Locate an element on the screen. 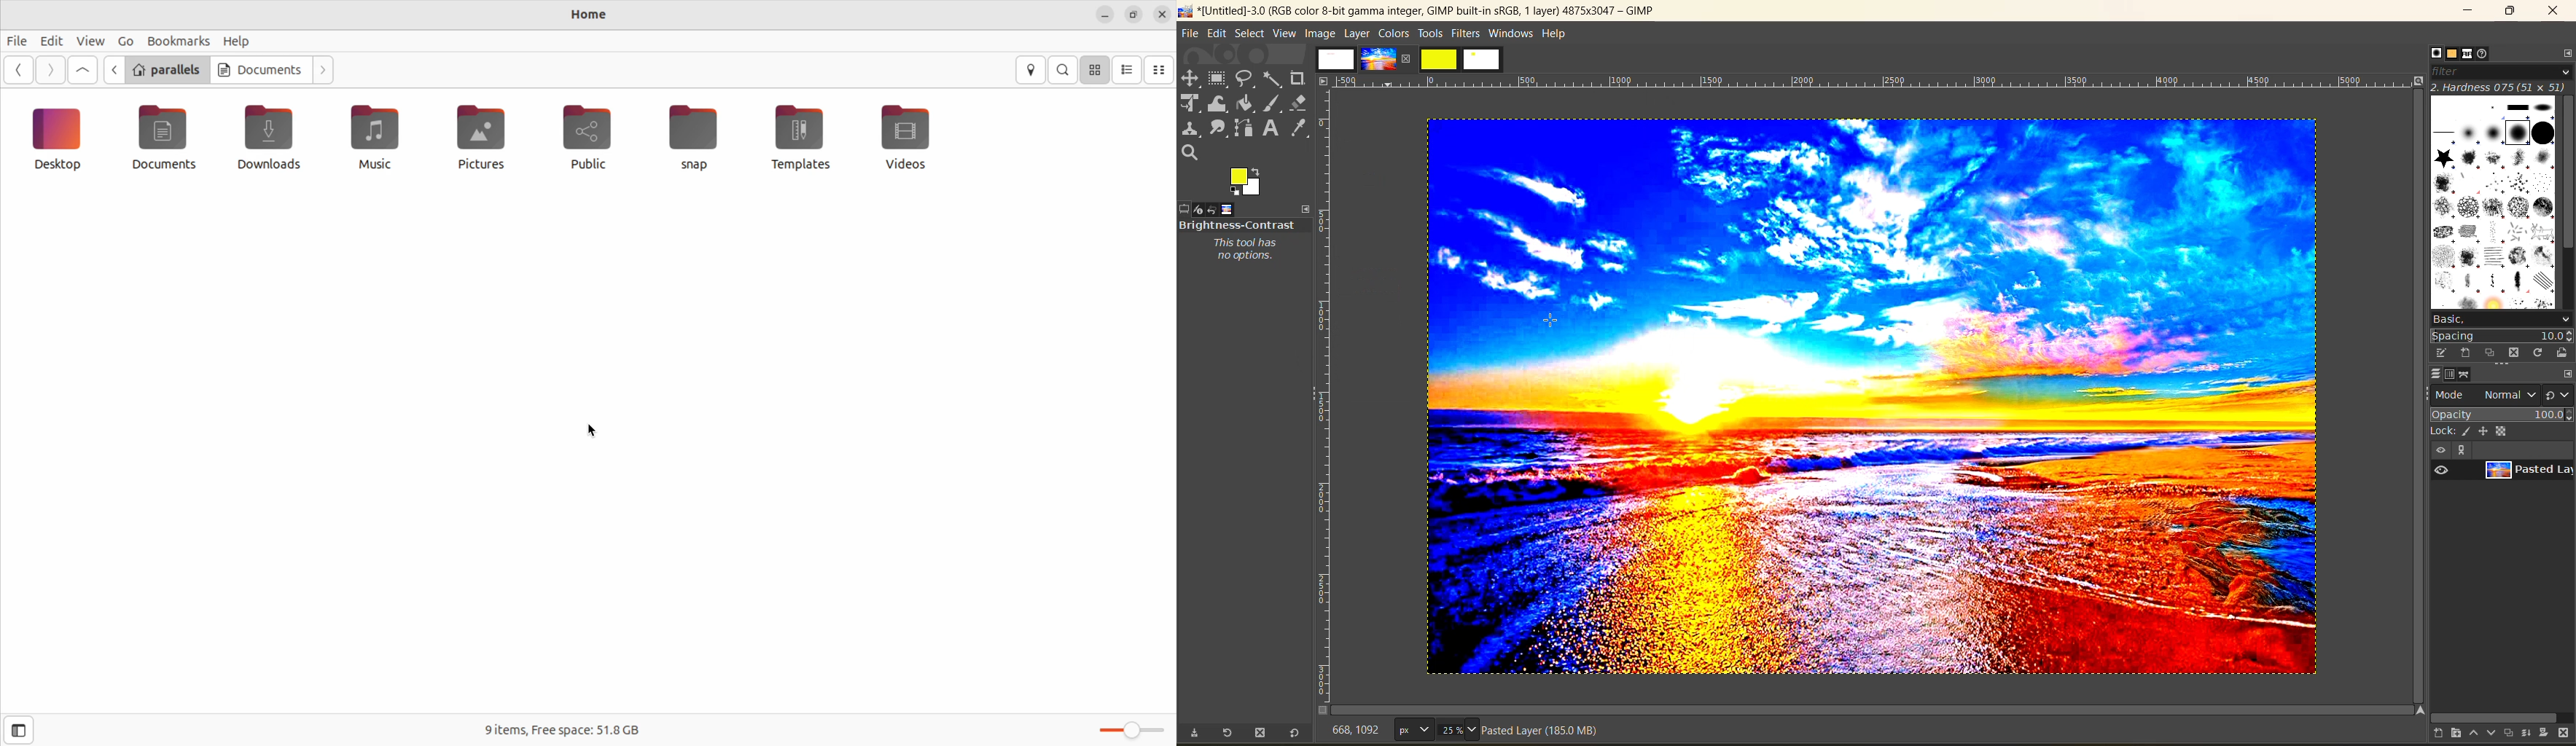 This screenshot has width=2576, height=756. file name and app title is located at coordinates (1426, 14).